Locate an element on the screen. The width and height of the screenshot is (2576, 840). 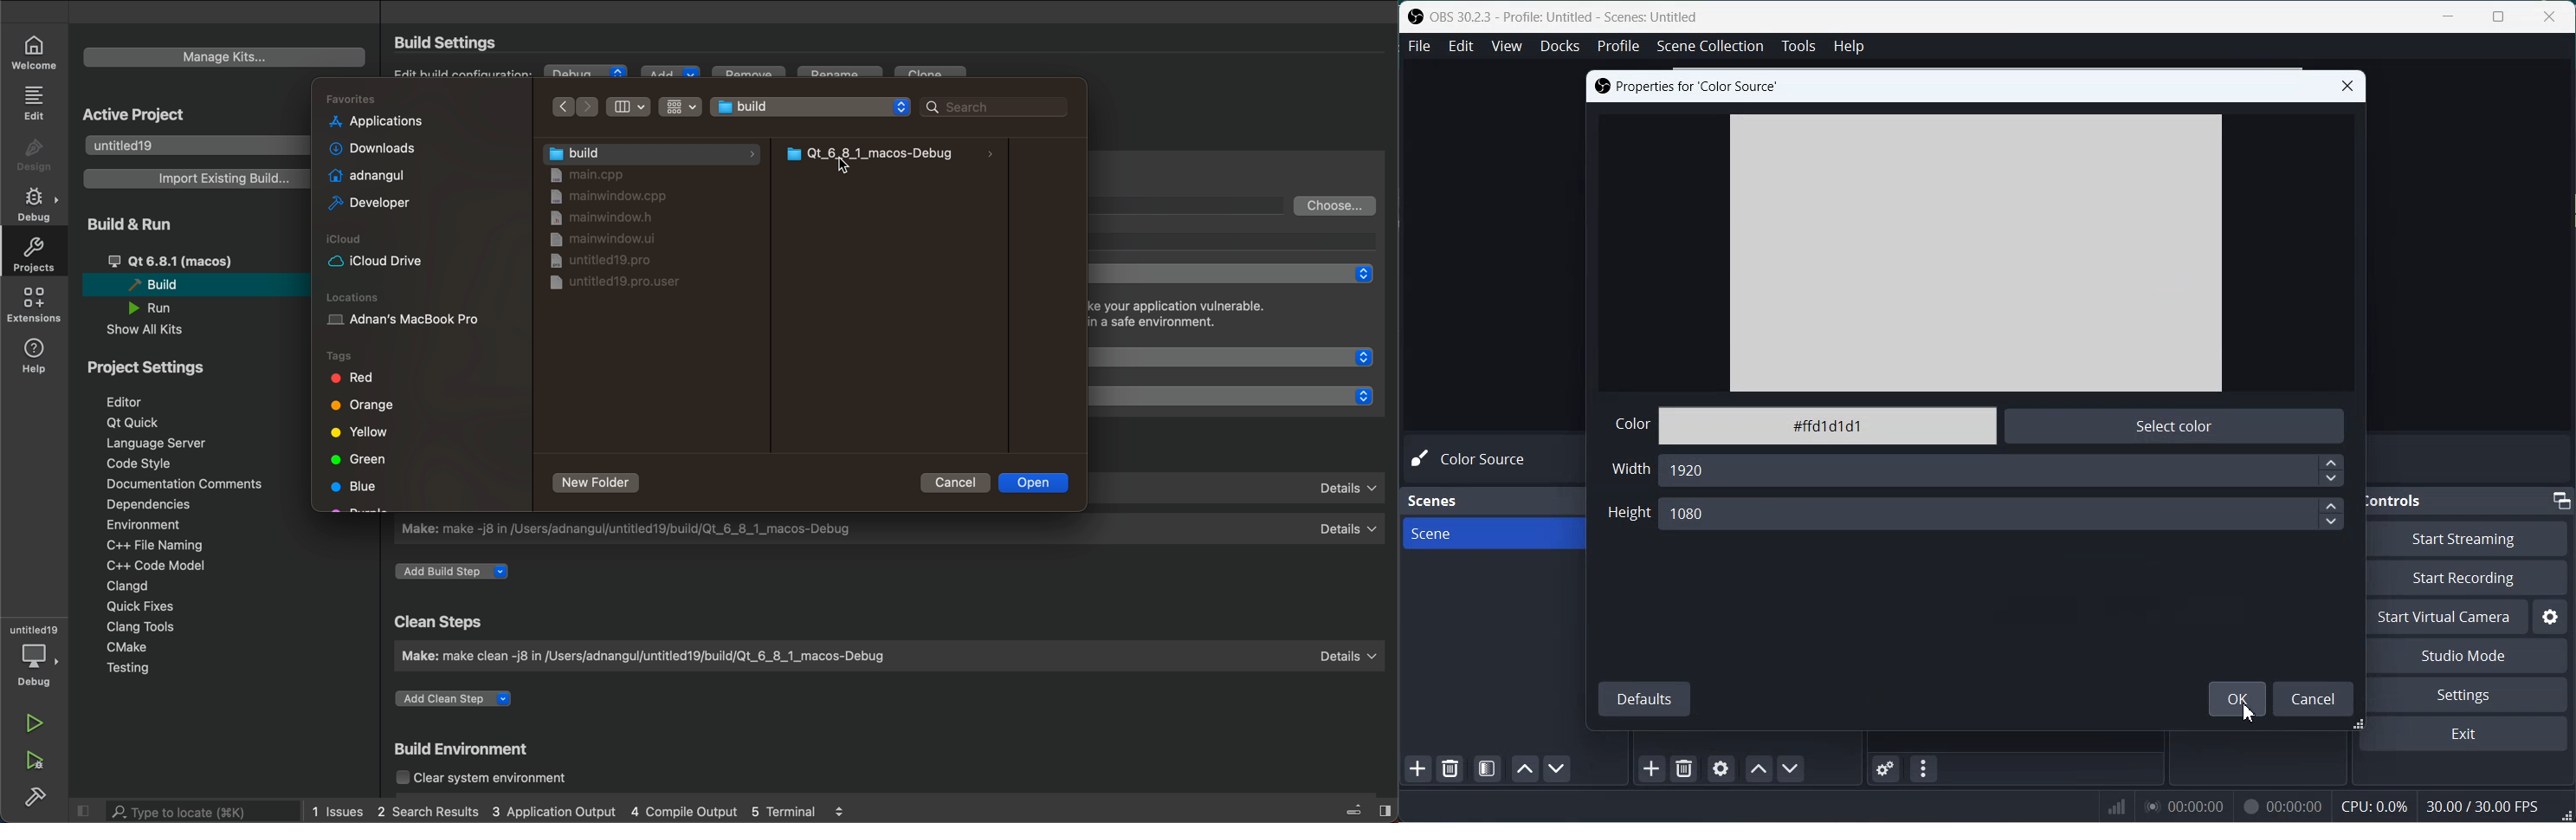
file is located at coordinates (613, 198).